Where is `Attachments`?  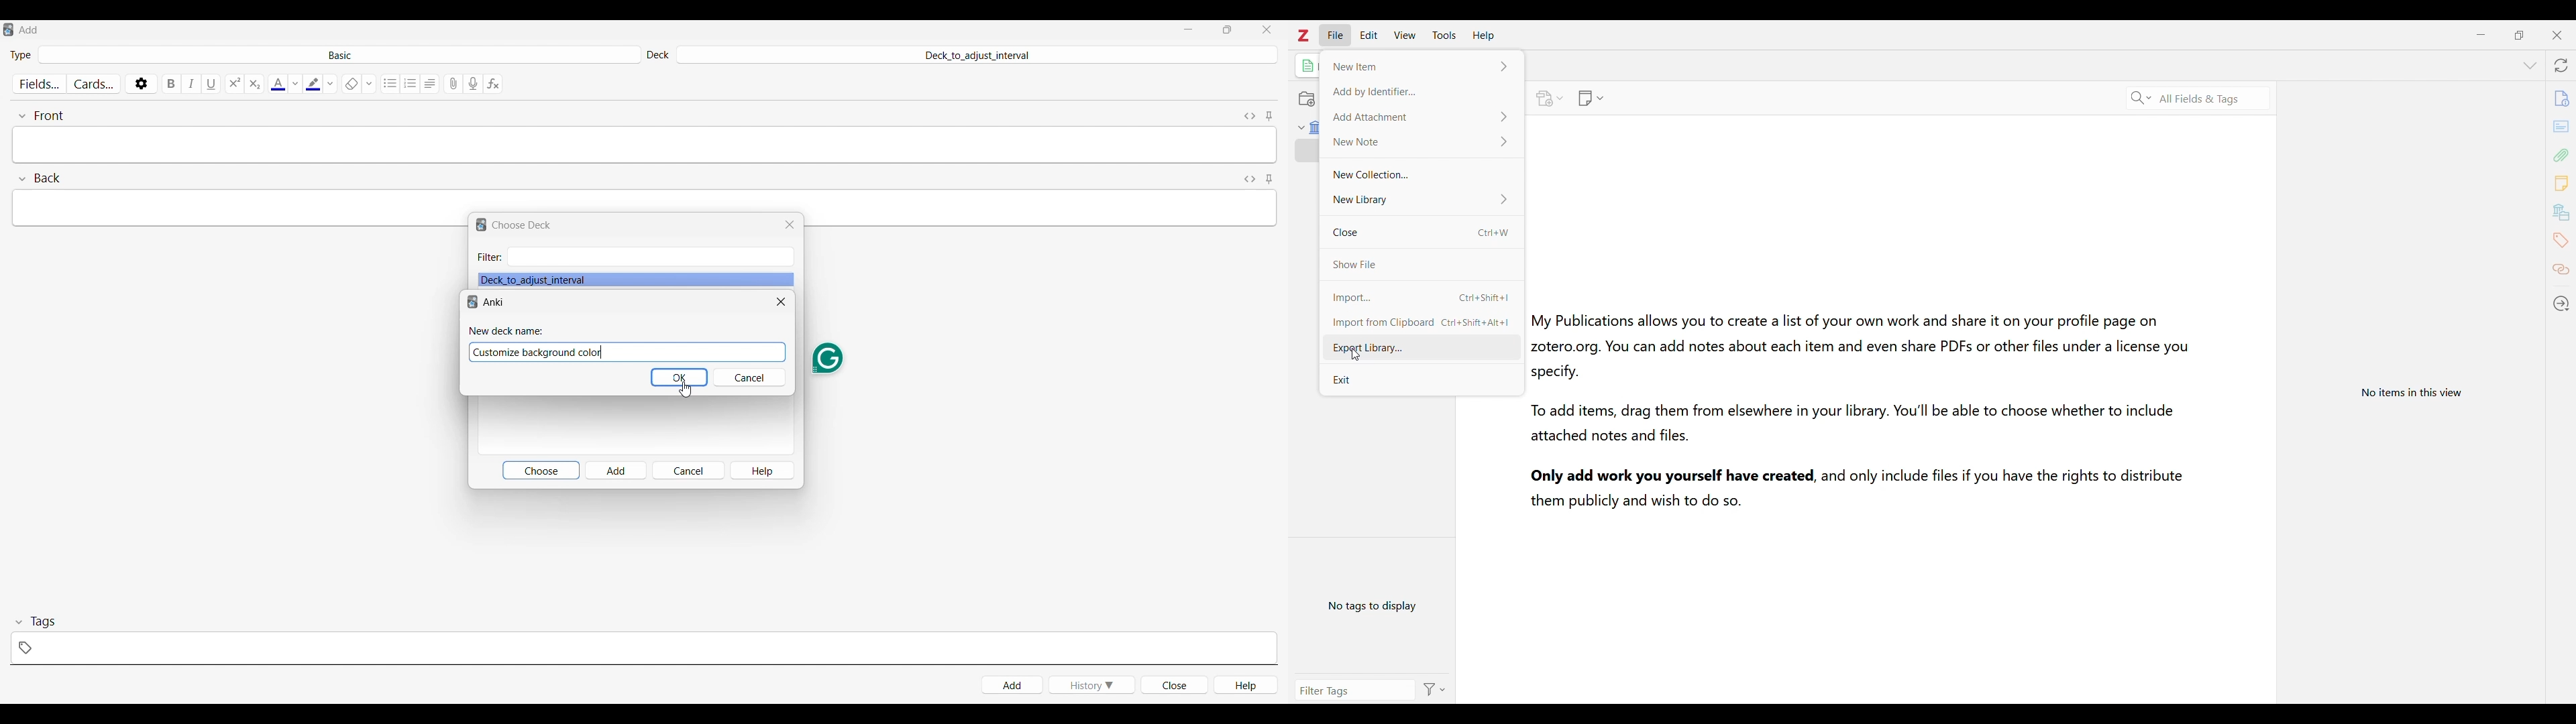 Attachments is located at coordinates (2561, 155).